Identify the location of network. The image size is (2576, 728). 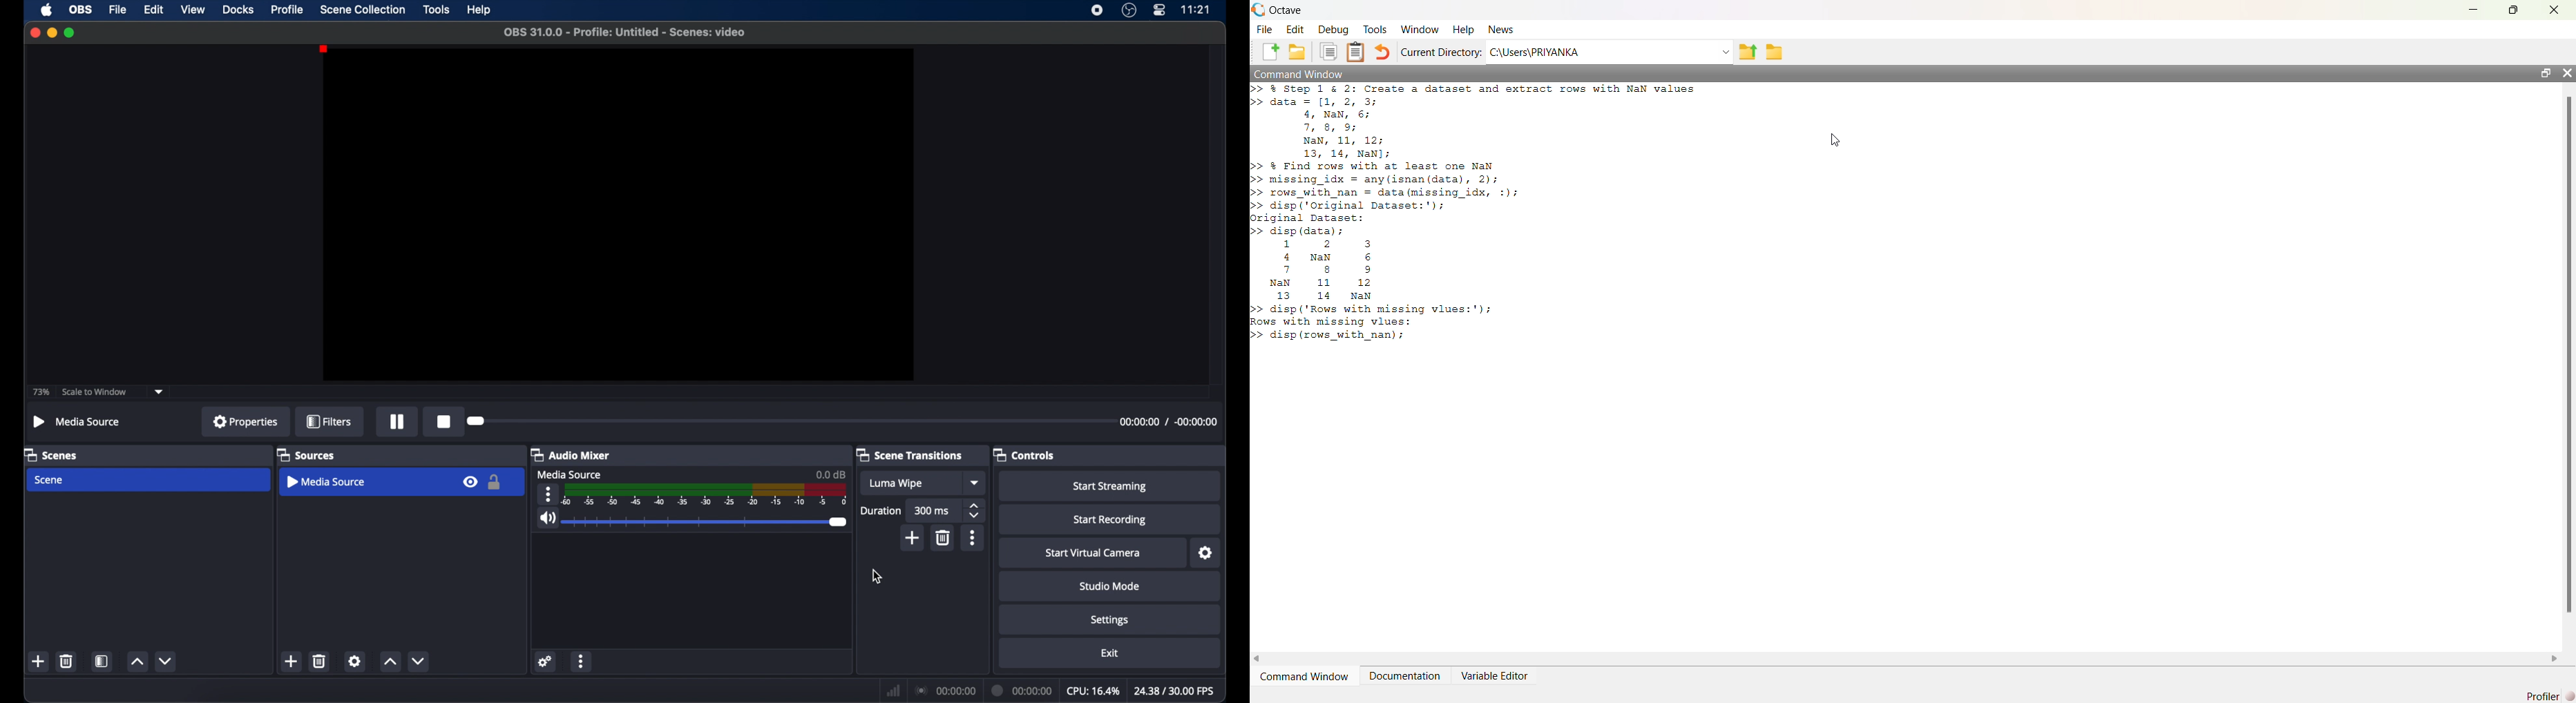
(894, 689).